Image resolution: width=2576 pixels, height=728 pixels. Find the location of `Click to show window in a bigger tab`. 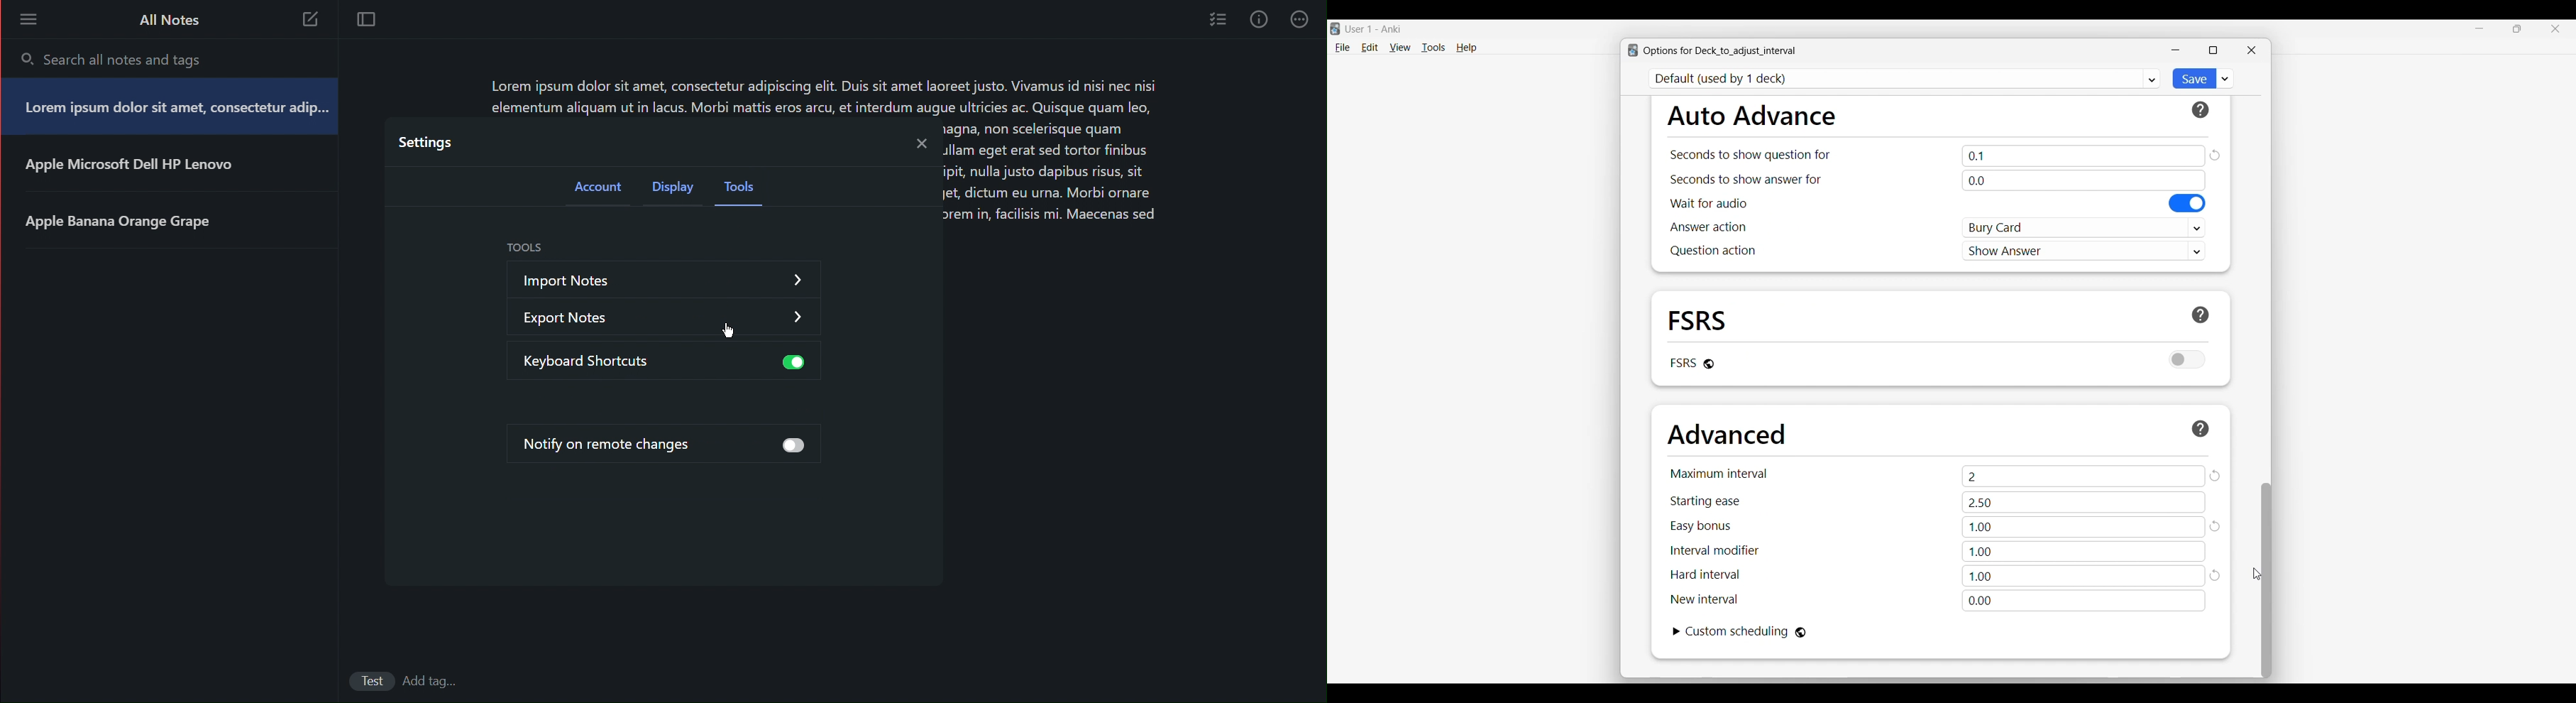

Click to show window in a bigger tab is located at coordinates (2213, 50).